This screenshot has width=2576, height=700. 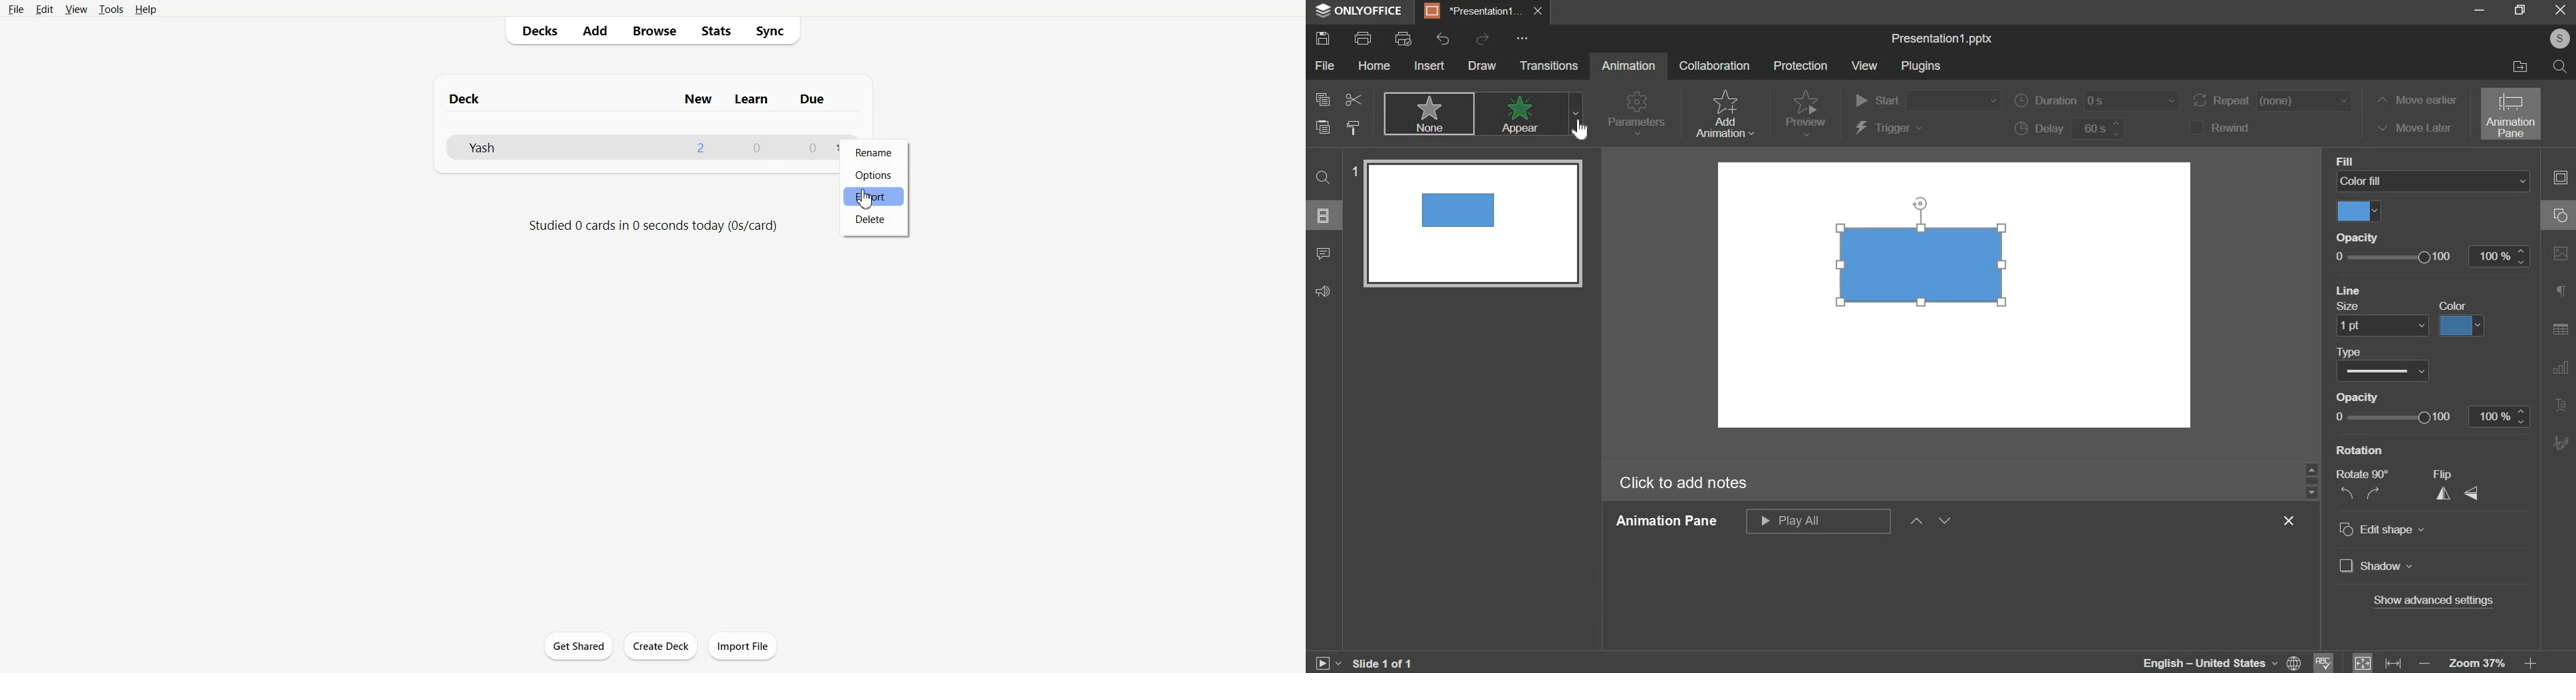 What do you see at coordinates (2560, 253) in the screenshot?
I see `Background Settings` at bounding box center [2560, 253].